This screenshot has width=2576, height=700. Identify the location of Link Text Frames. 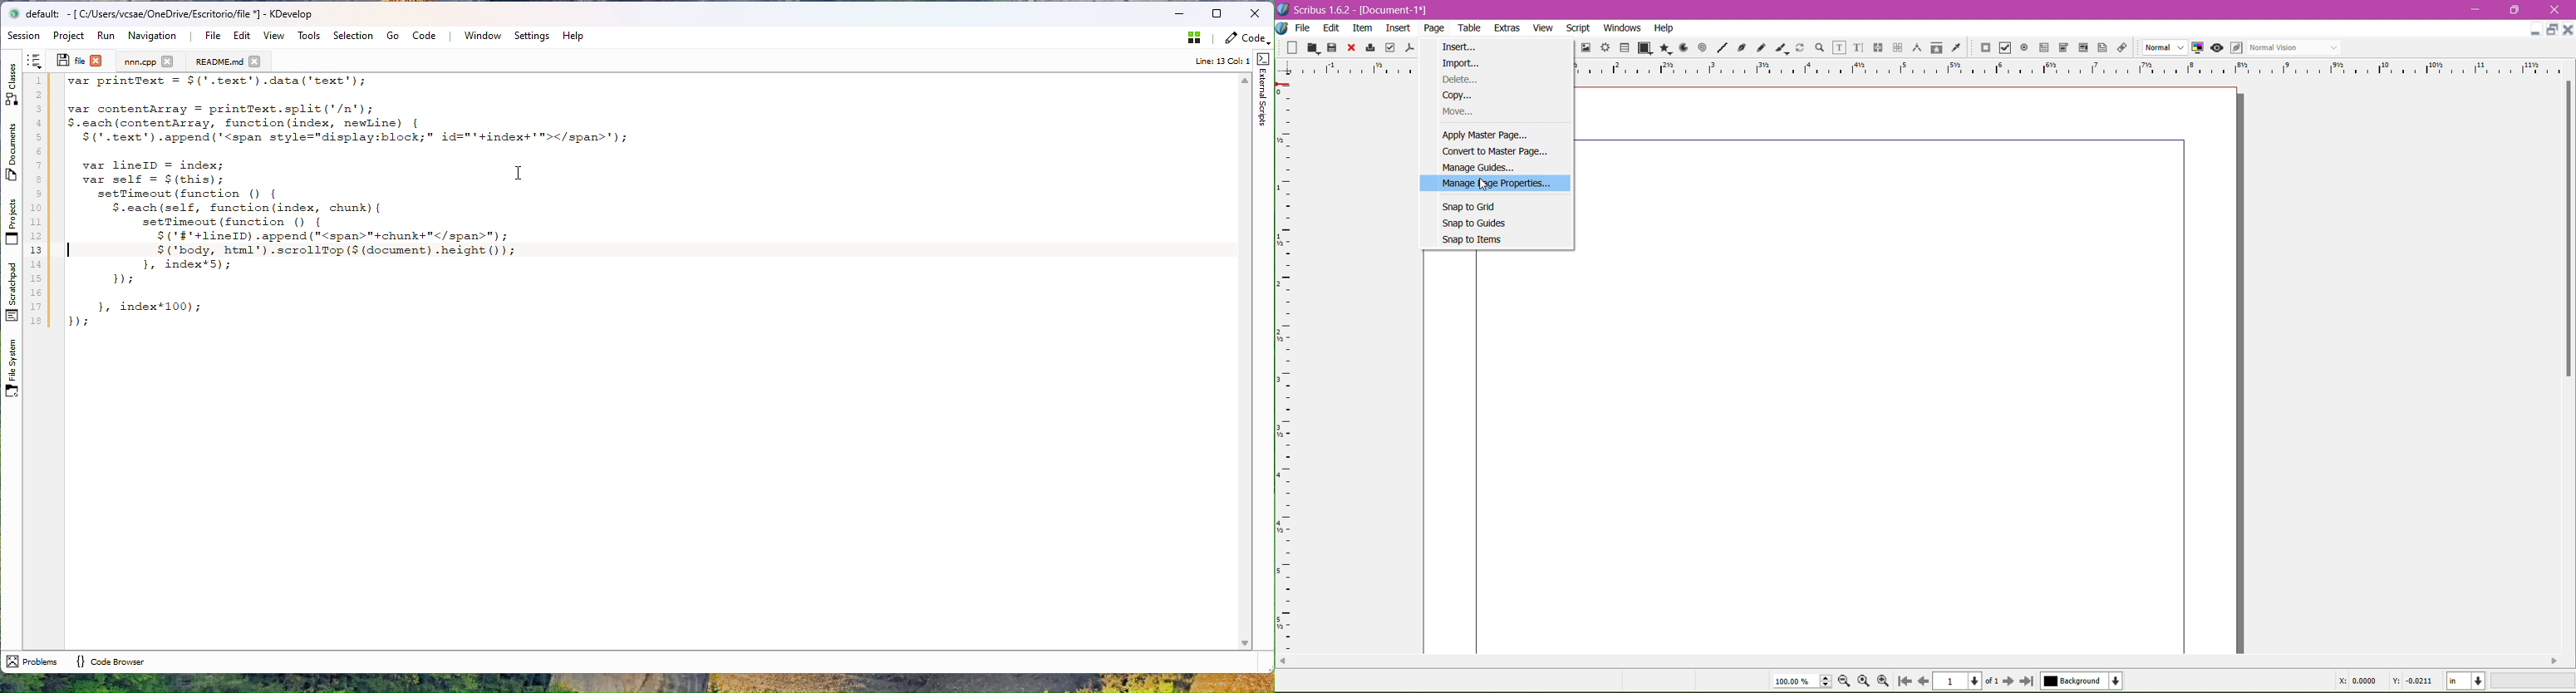
(1877, 47).